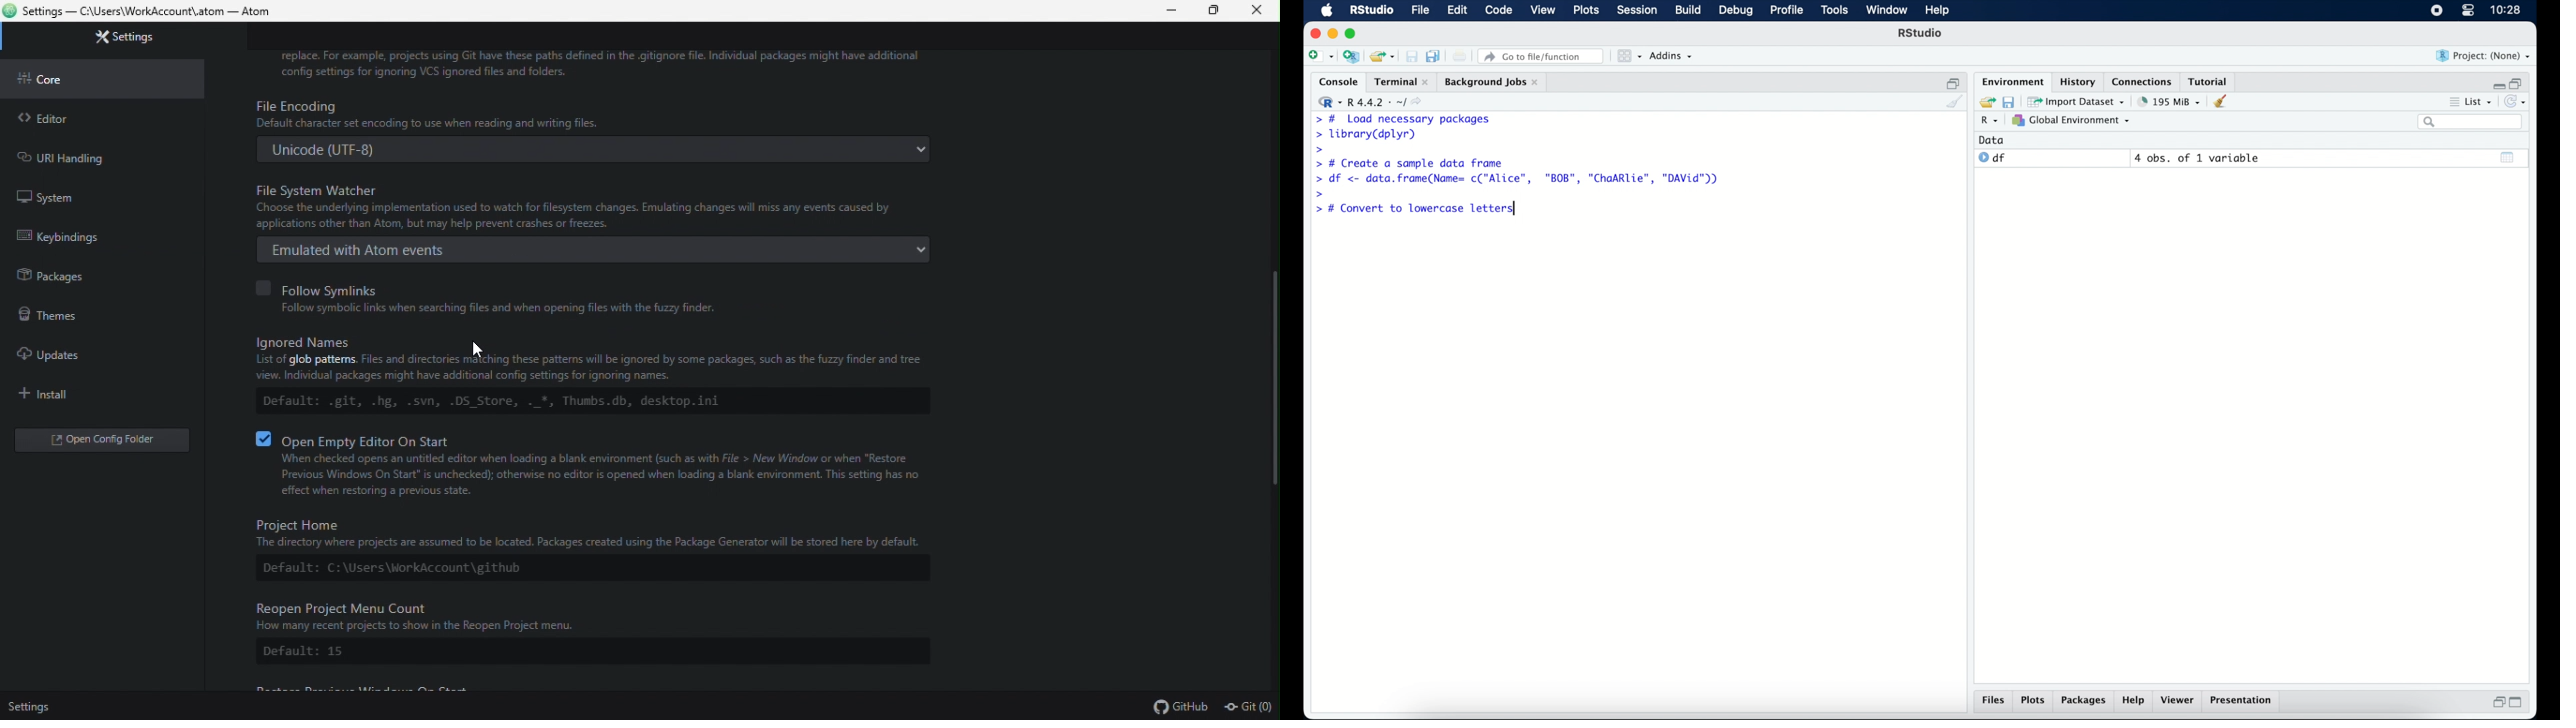 The width and height of the screenshot is (2576, 728). Describe the element at coordinates (2008, 101) in the screenshot. I see `save` at that location.